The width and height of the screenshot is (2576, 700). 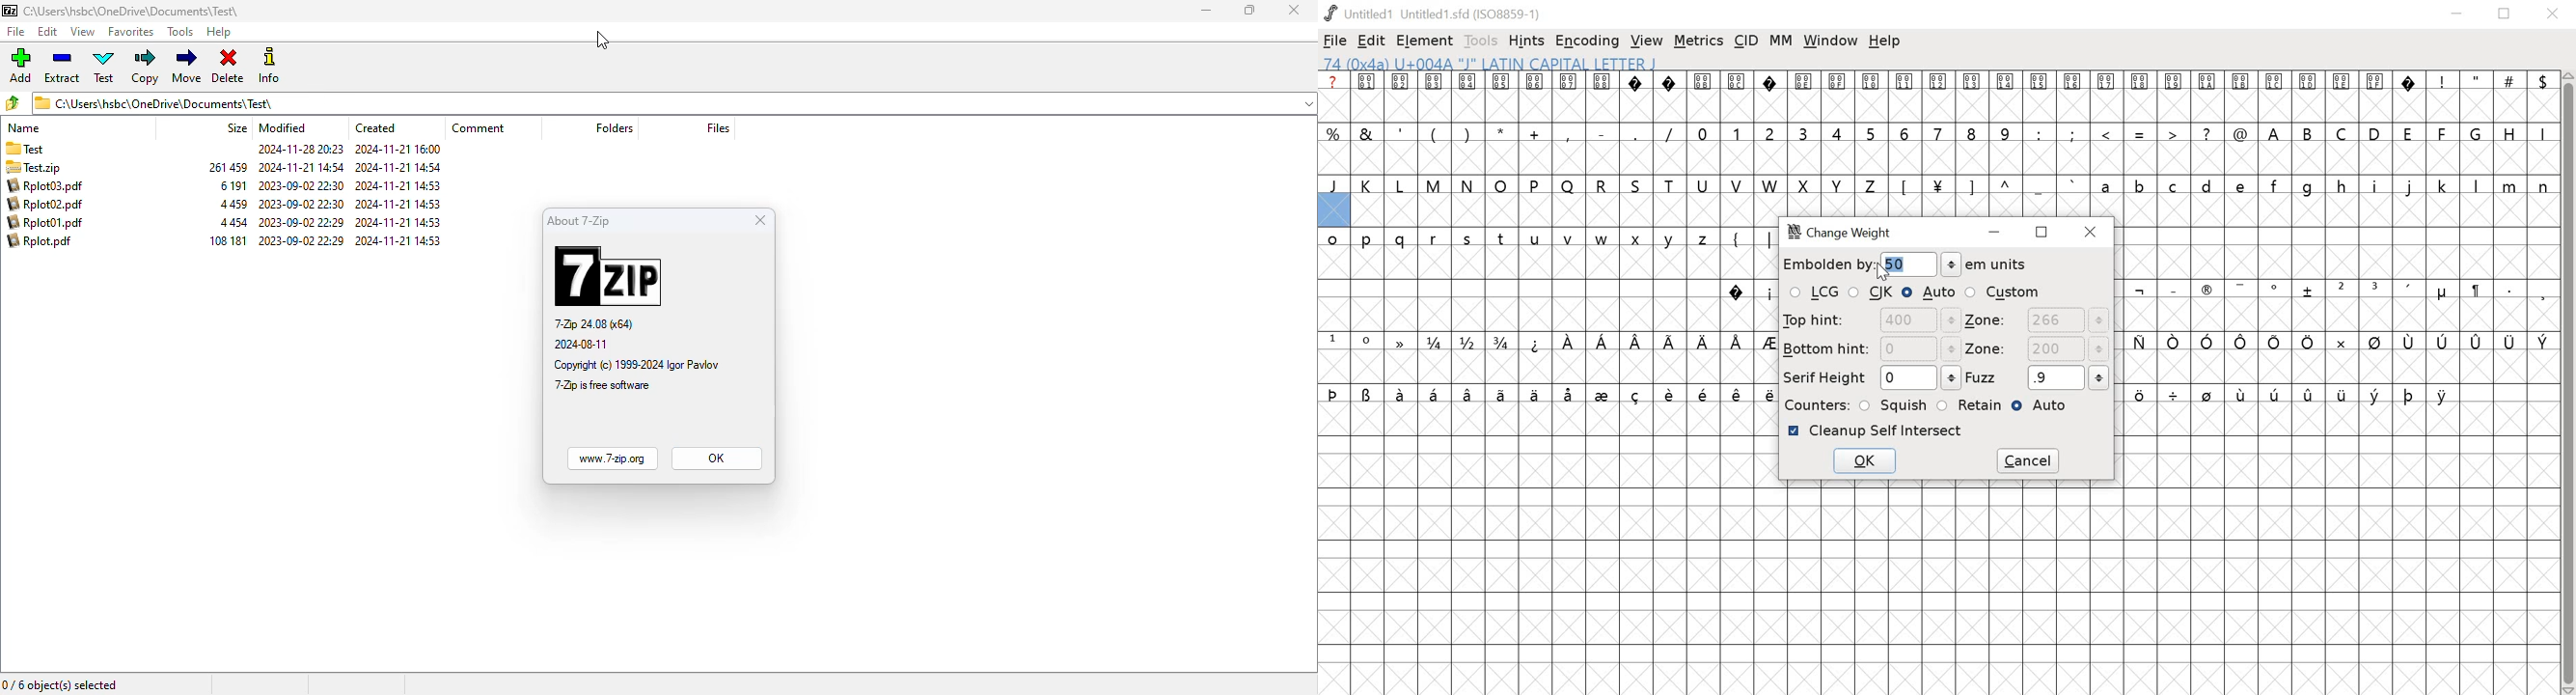 What do you see at coordinates (401, 149) in the screenshot?
I see `2024-11-21 16:00` at bounding box center [401, 149].